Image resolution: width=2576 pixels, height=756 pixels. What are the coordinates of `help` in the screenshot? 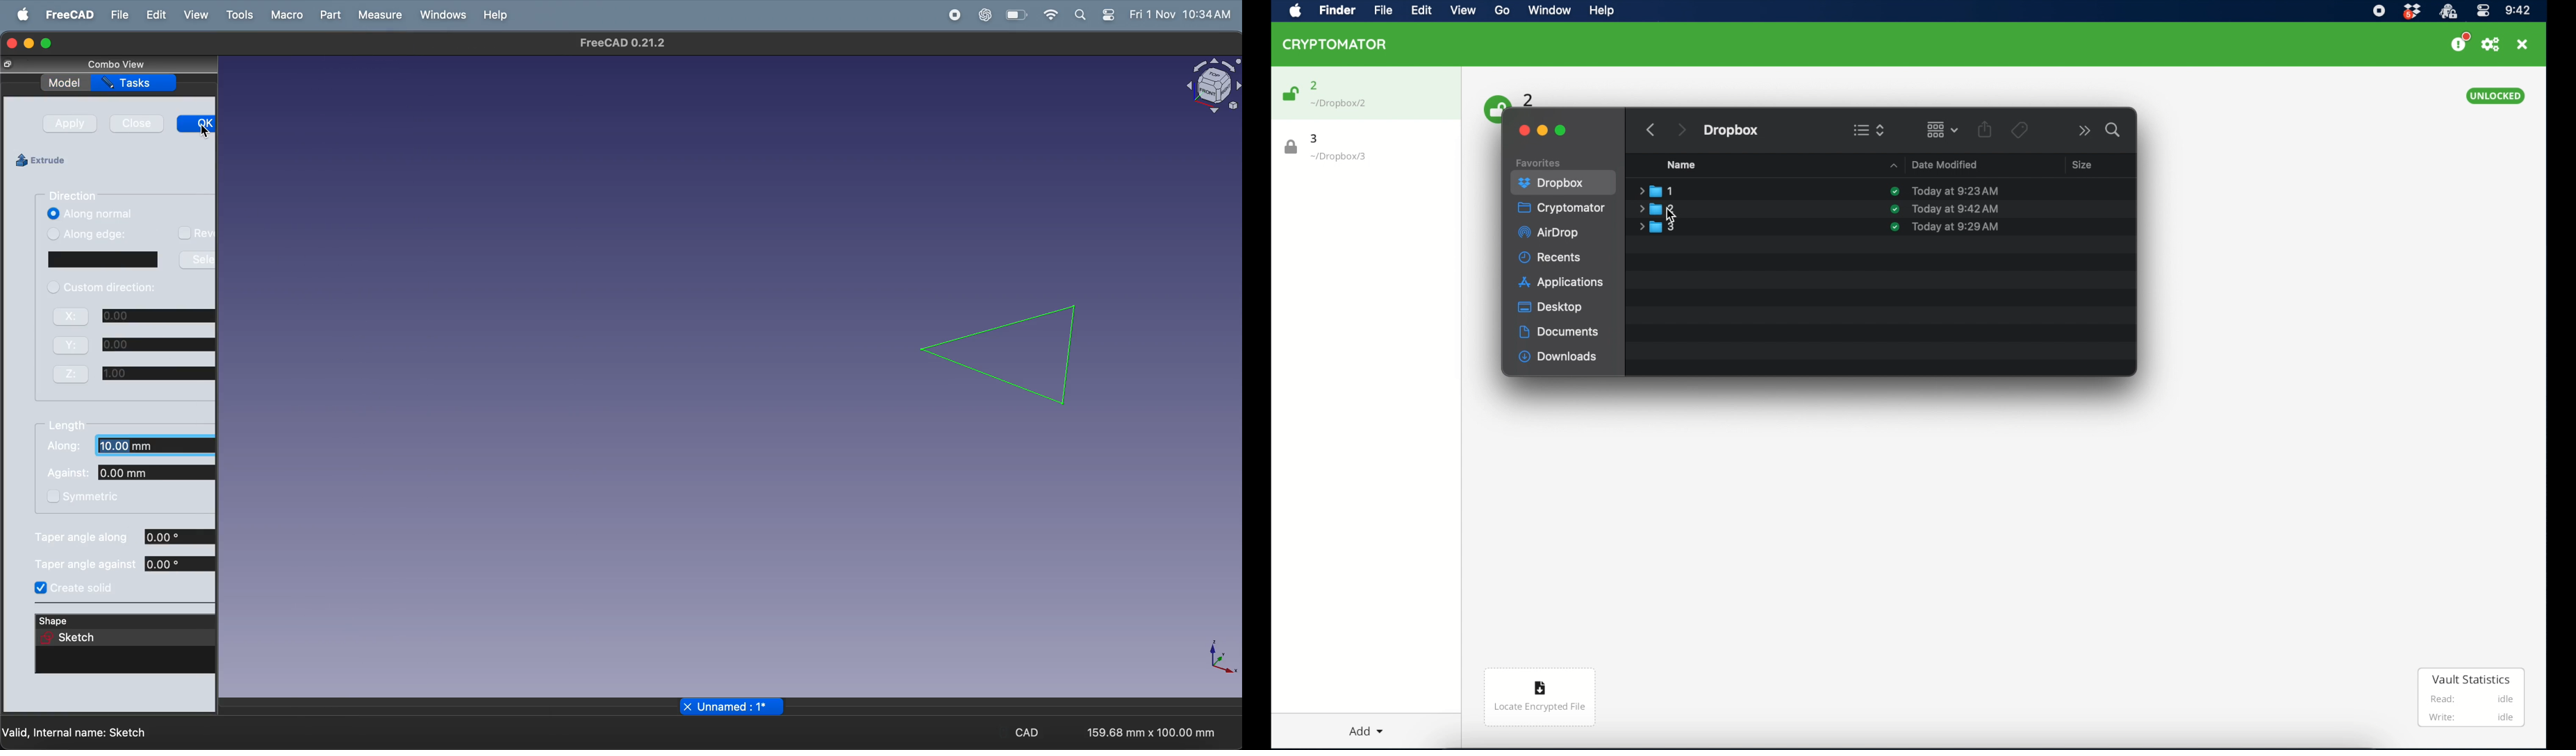 It's located at (1601, 10).